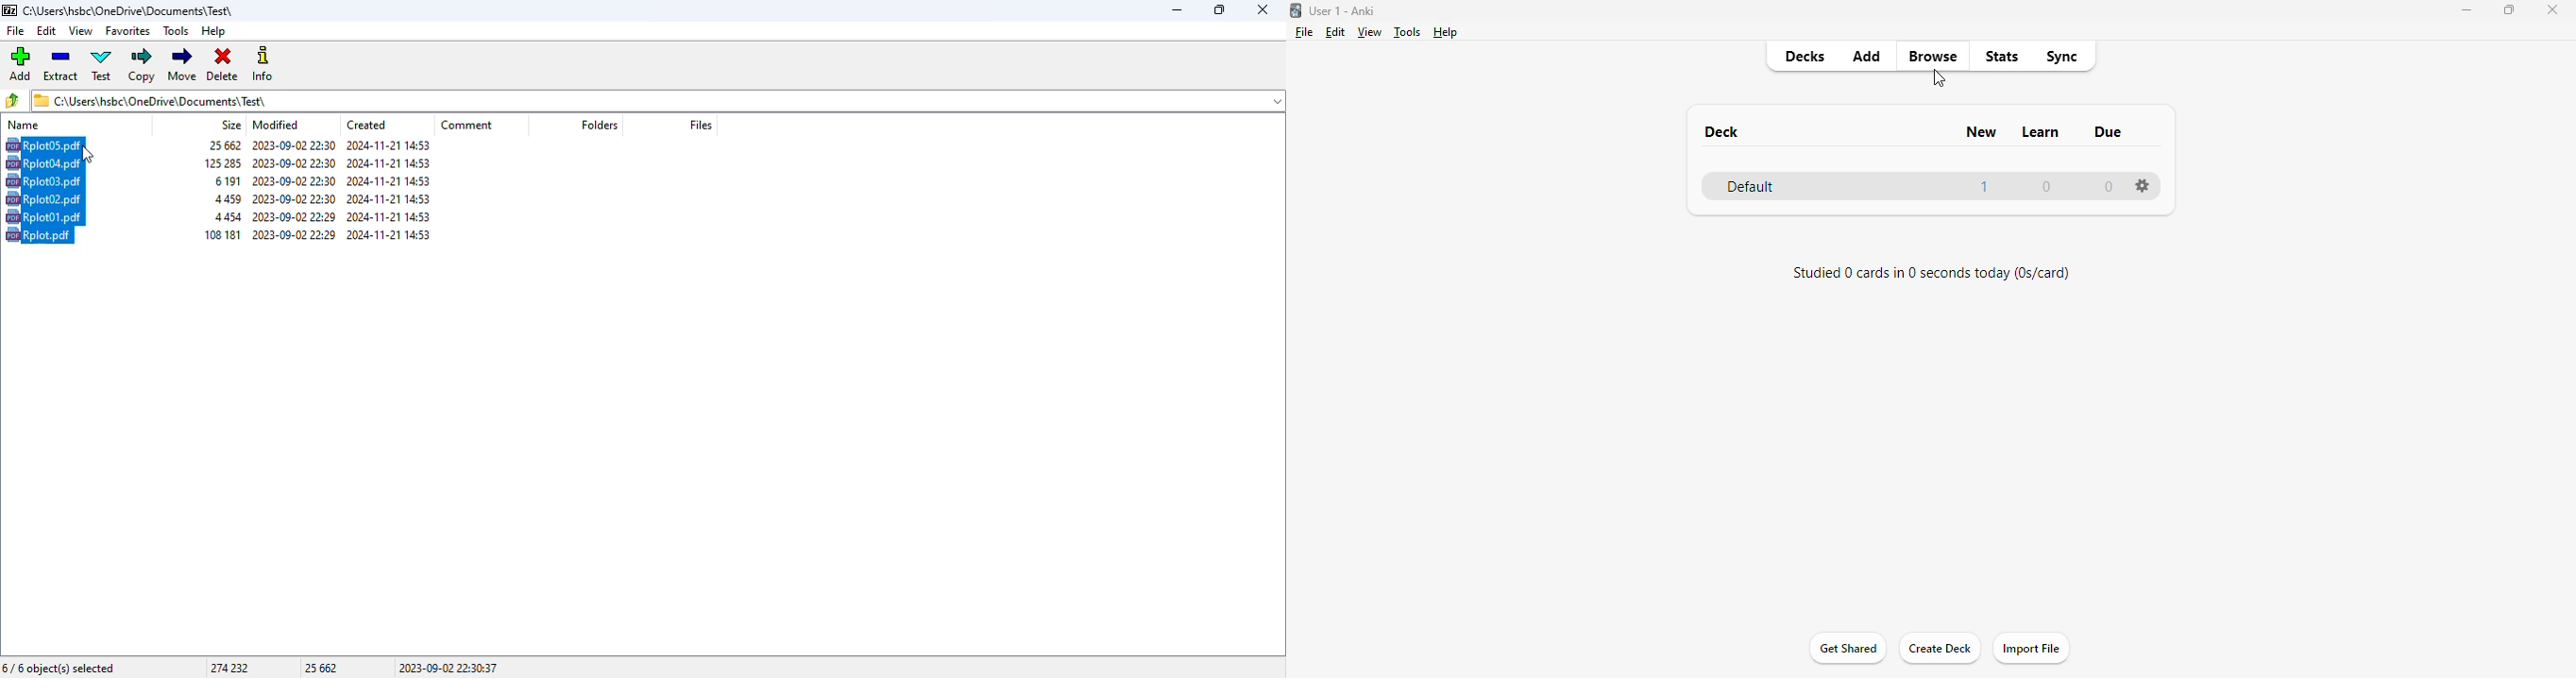  I want to click on close, so click(2552, 9).